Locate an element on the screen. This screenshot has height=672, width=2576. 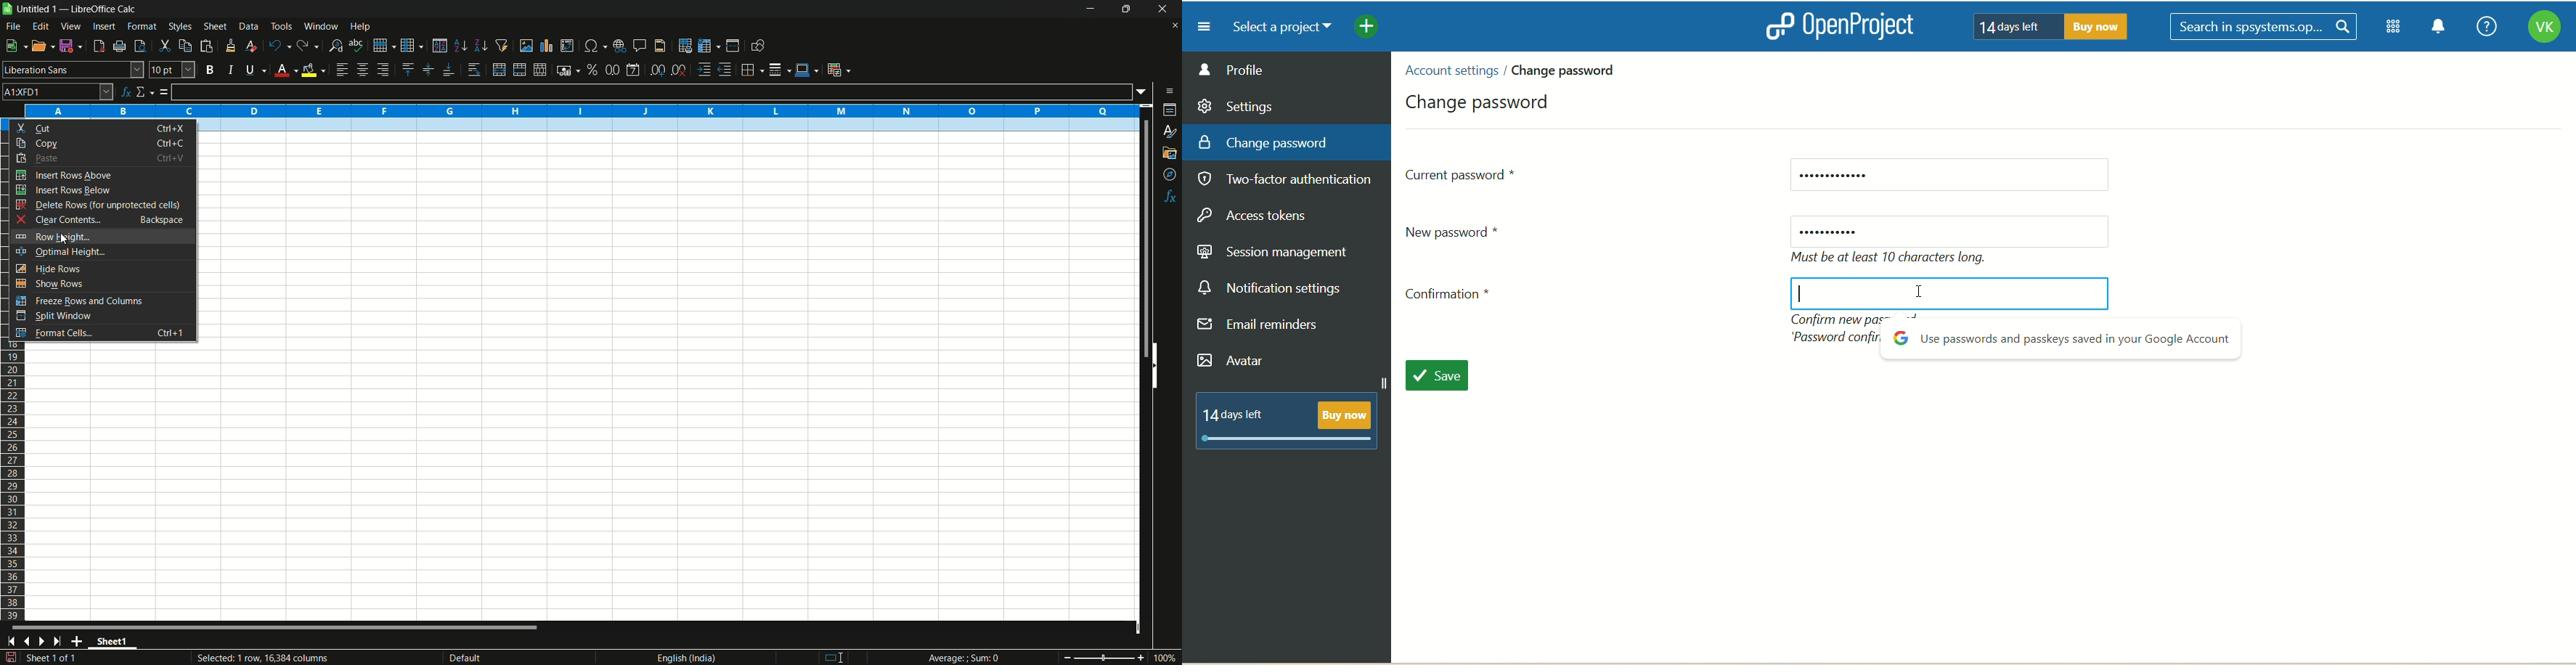
standard selection is located at coordinates (839, 657).